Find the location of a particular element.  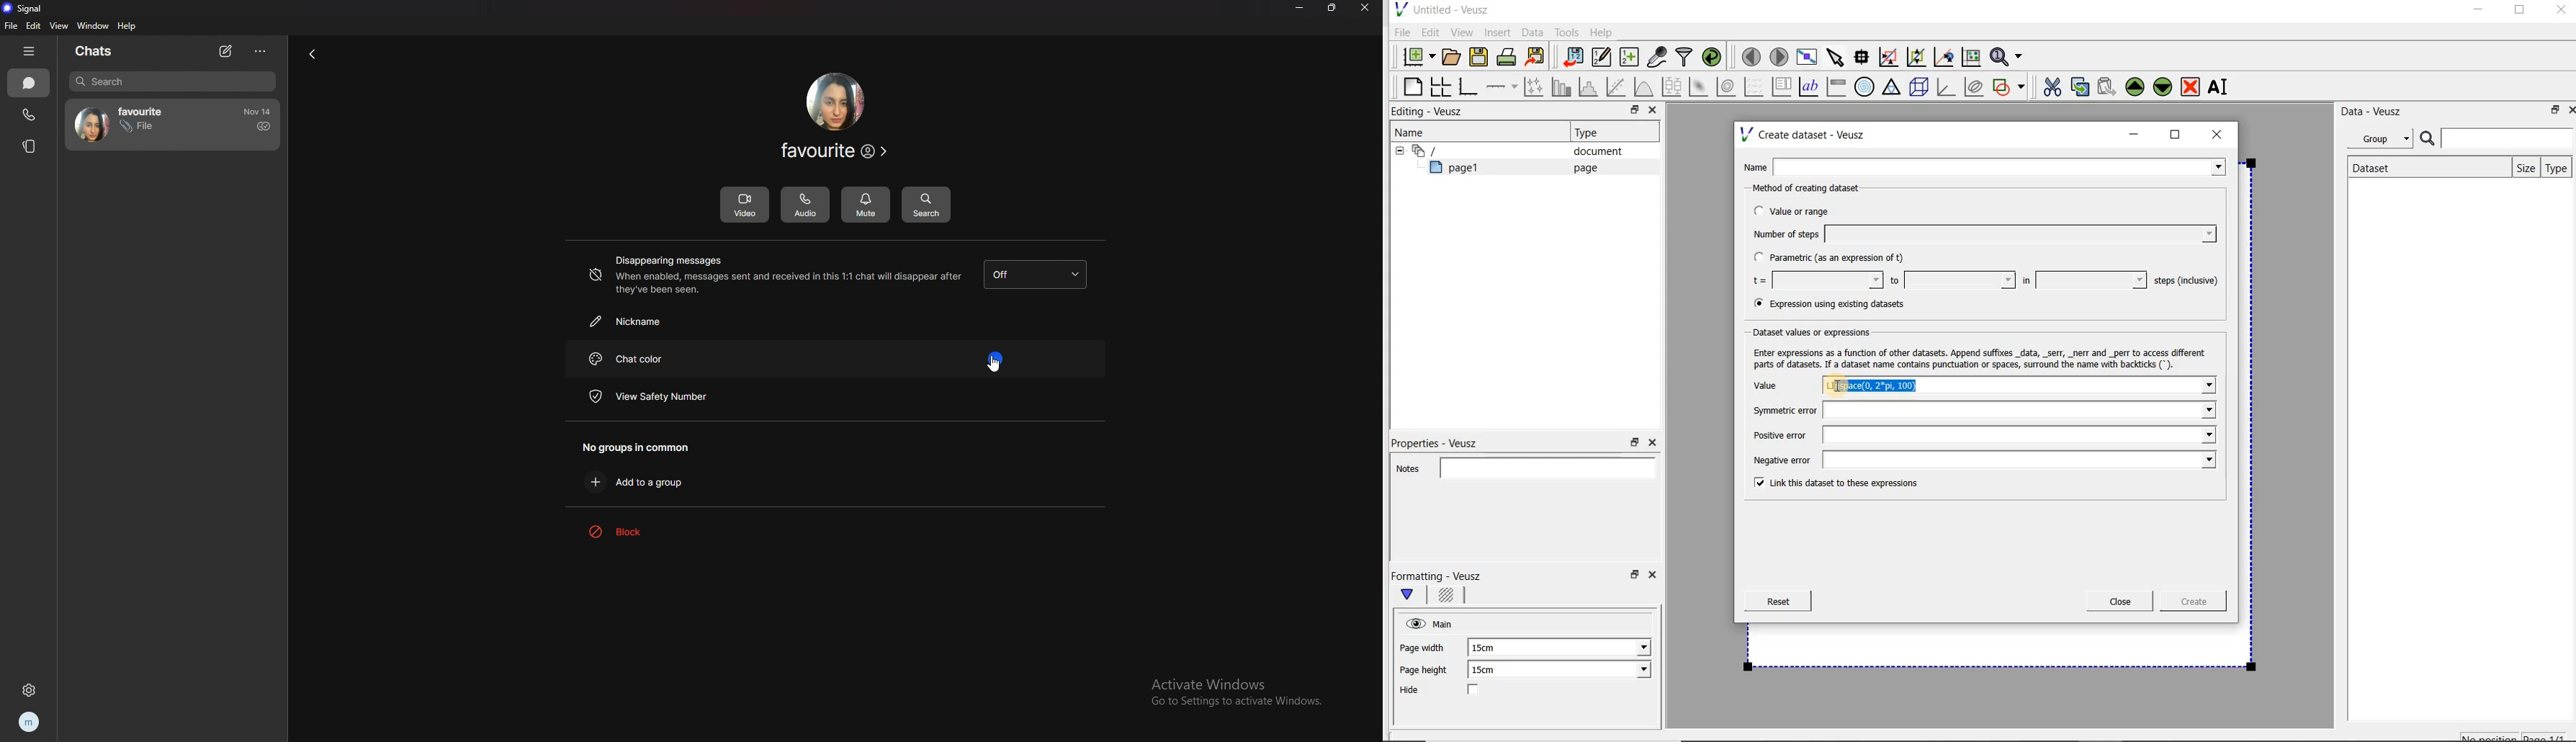

Tools is located at coordinates (1565, 33).